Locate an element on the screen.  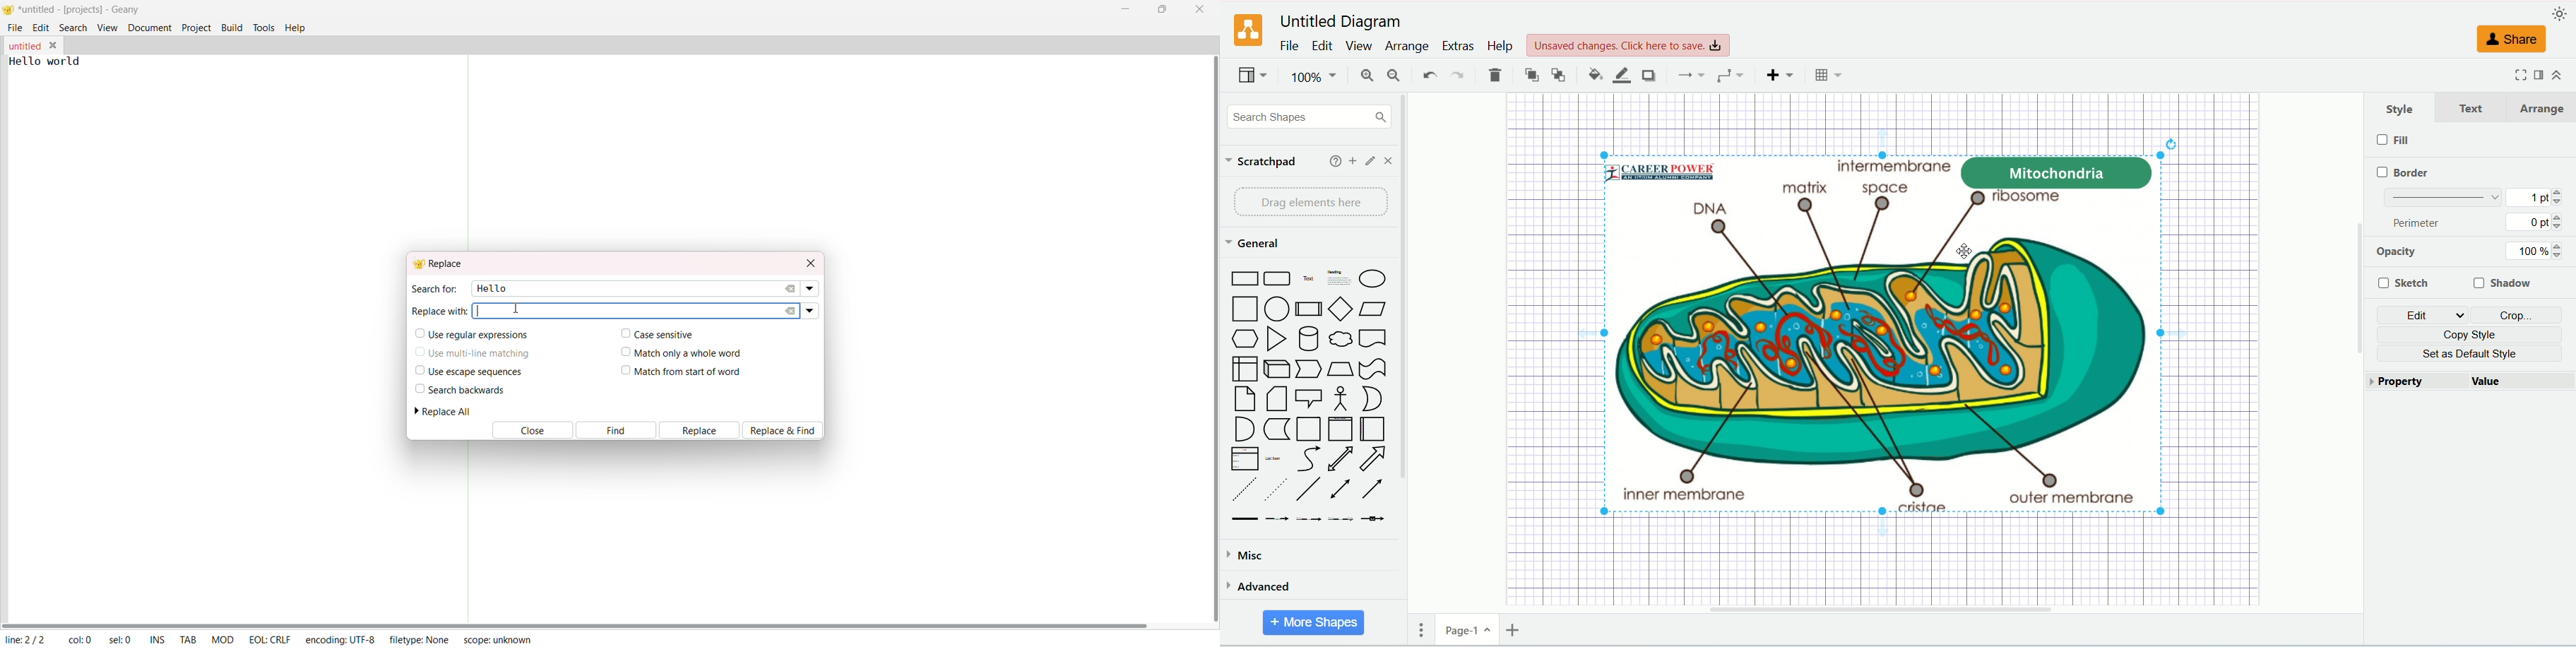
Dashed Line is located at coordinates (1244, 490).